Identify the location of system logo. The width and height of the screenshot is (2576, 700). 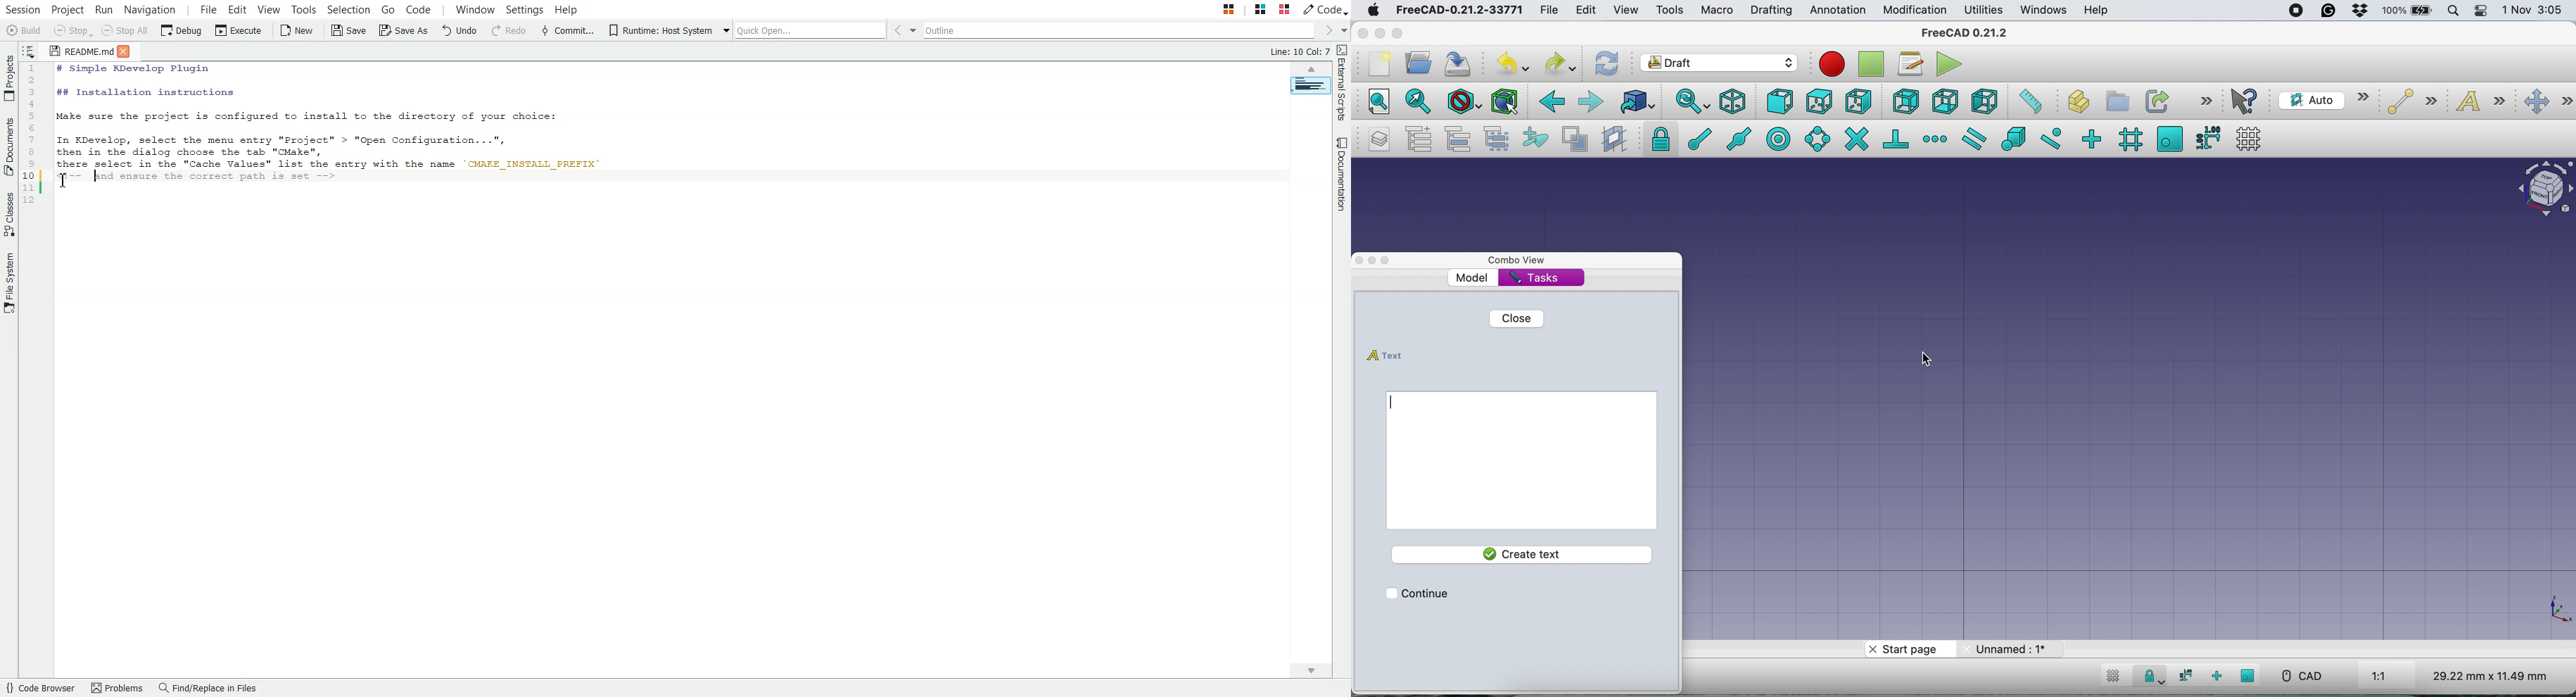
(1372, 9).